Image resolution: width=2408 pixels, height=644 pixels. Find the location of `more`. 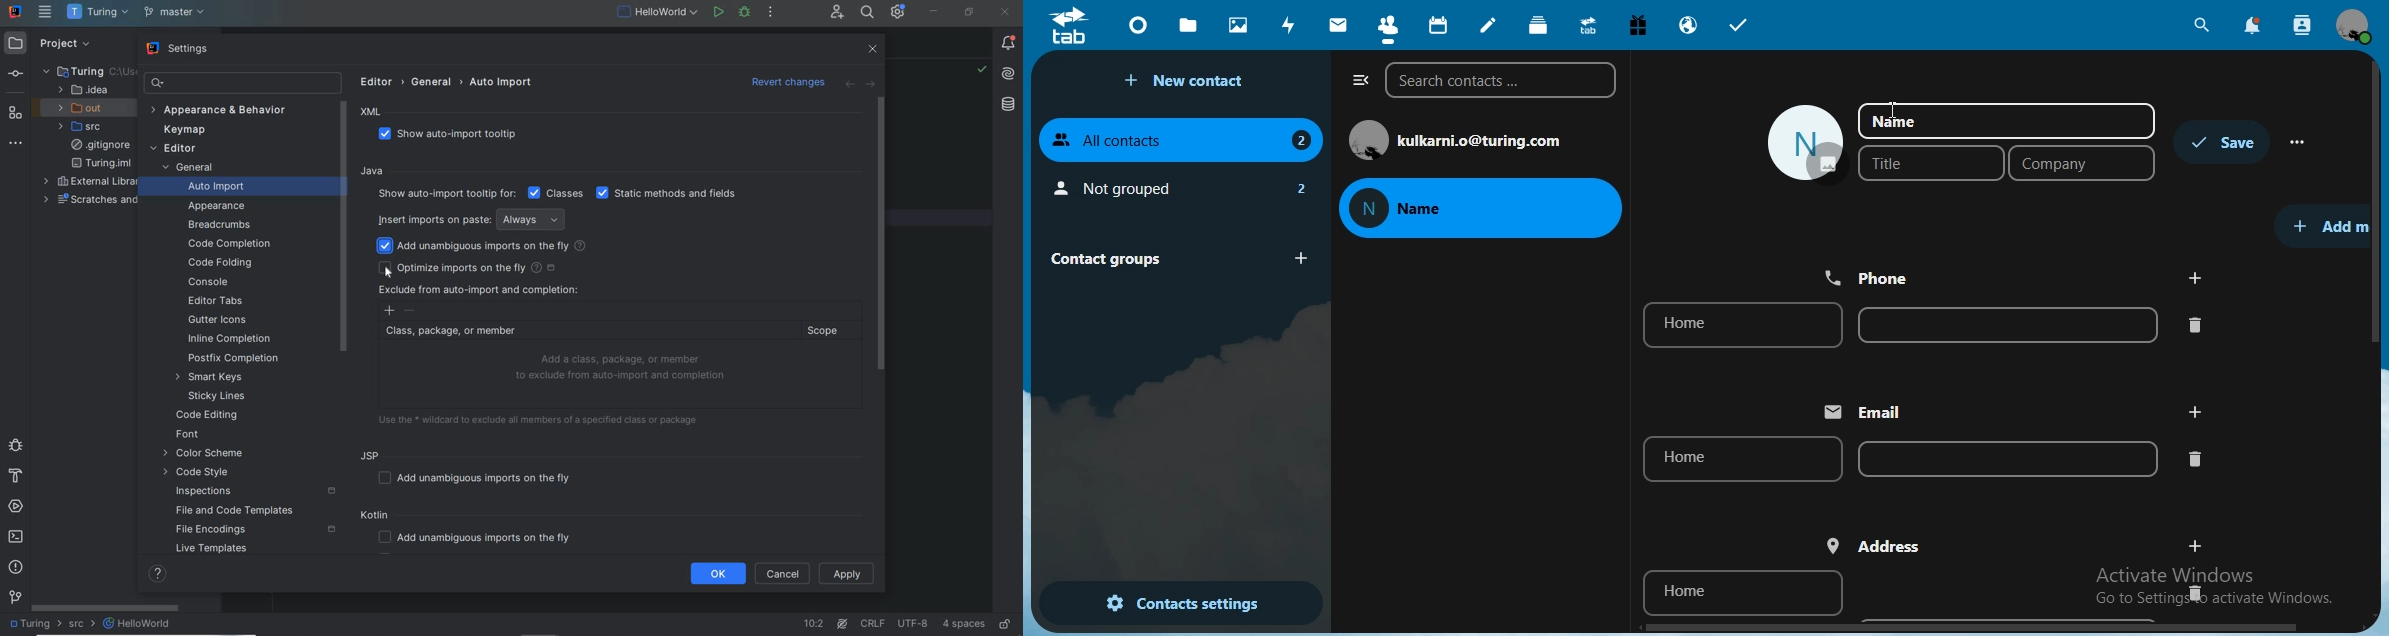

more is located at coordinates (2300, 142).